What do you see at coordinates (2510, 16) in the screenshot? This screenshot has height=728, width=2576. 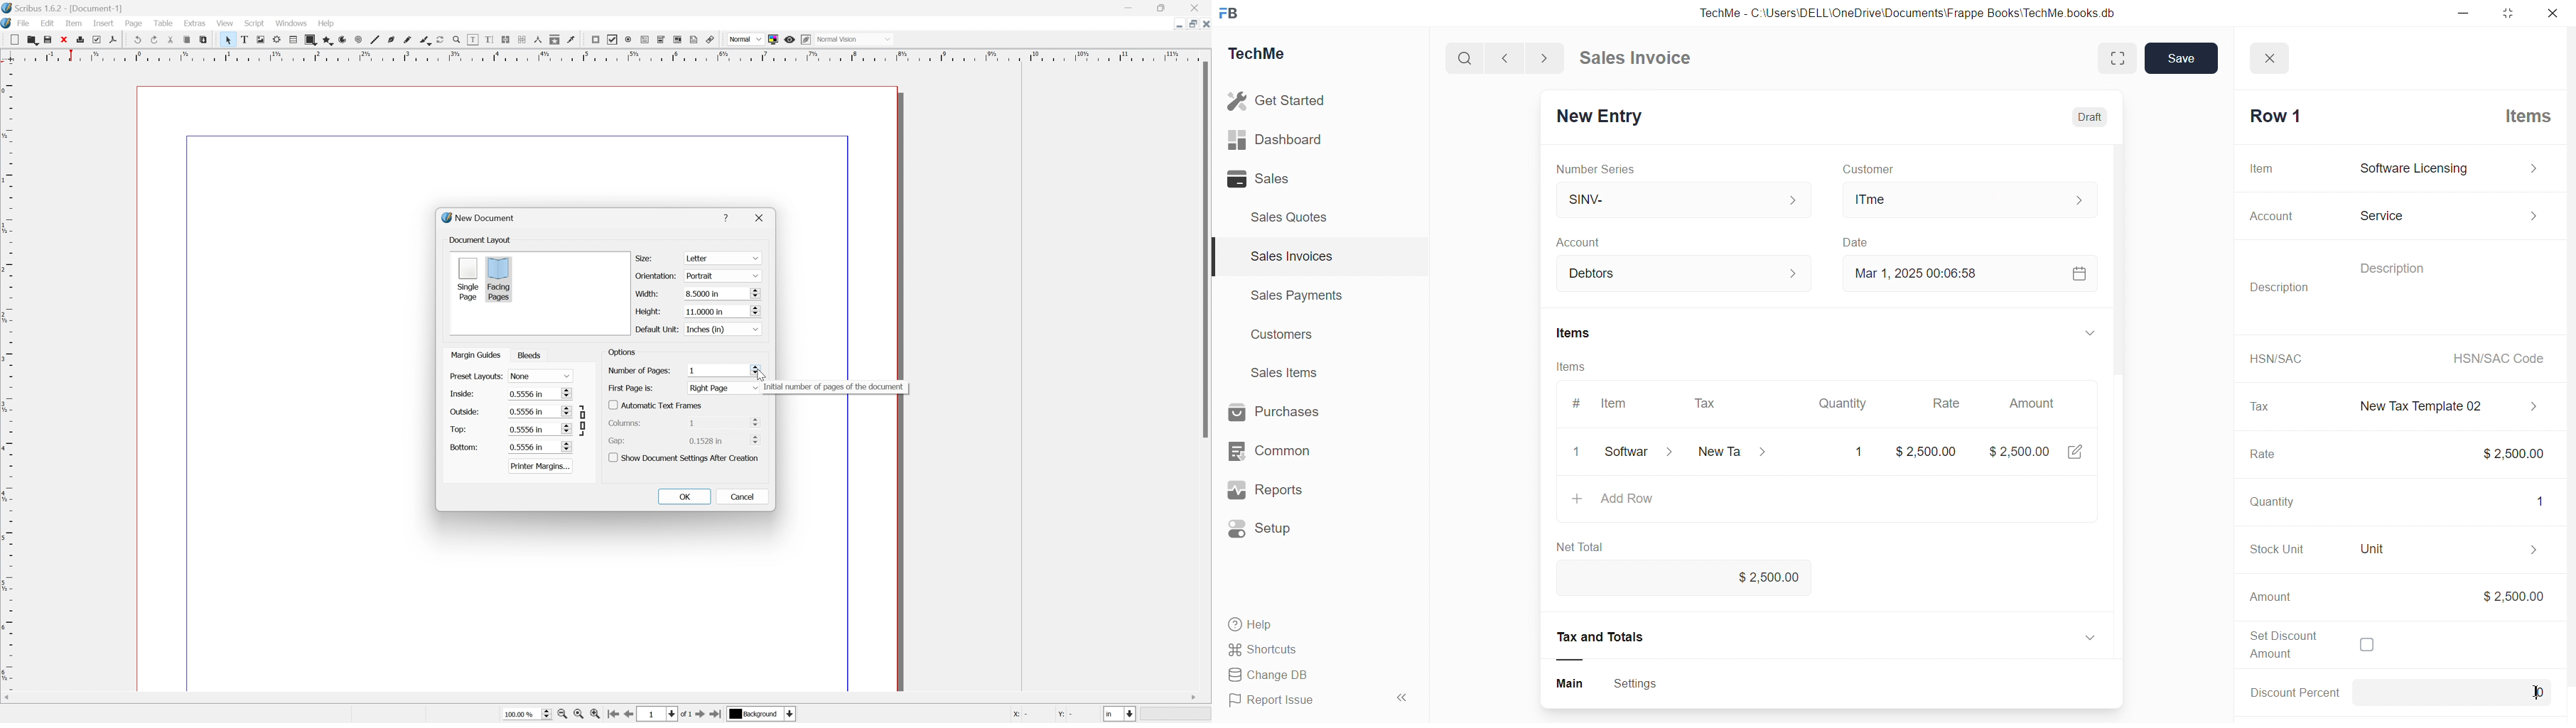 I see `Maximize` at bounding box center [2510, 16].